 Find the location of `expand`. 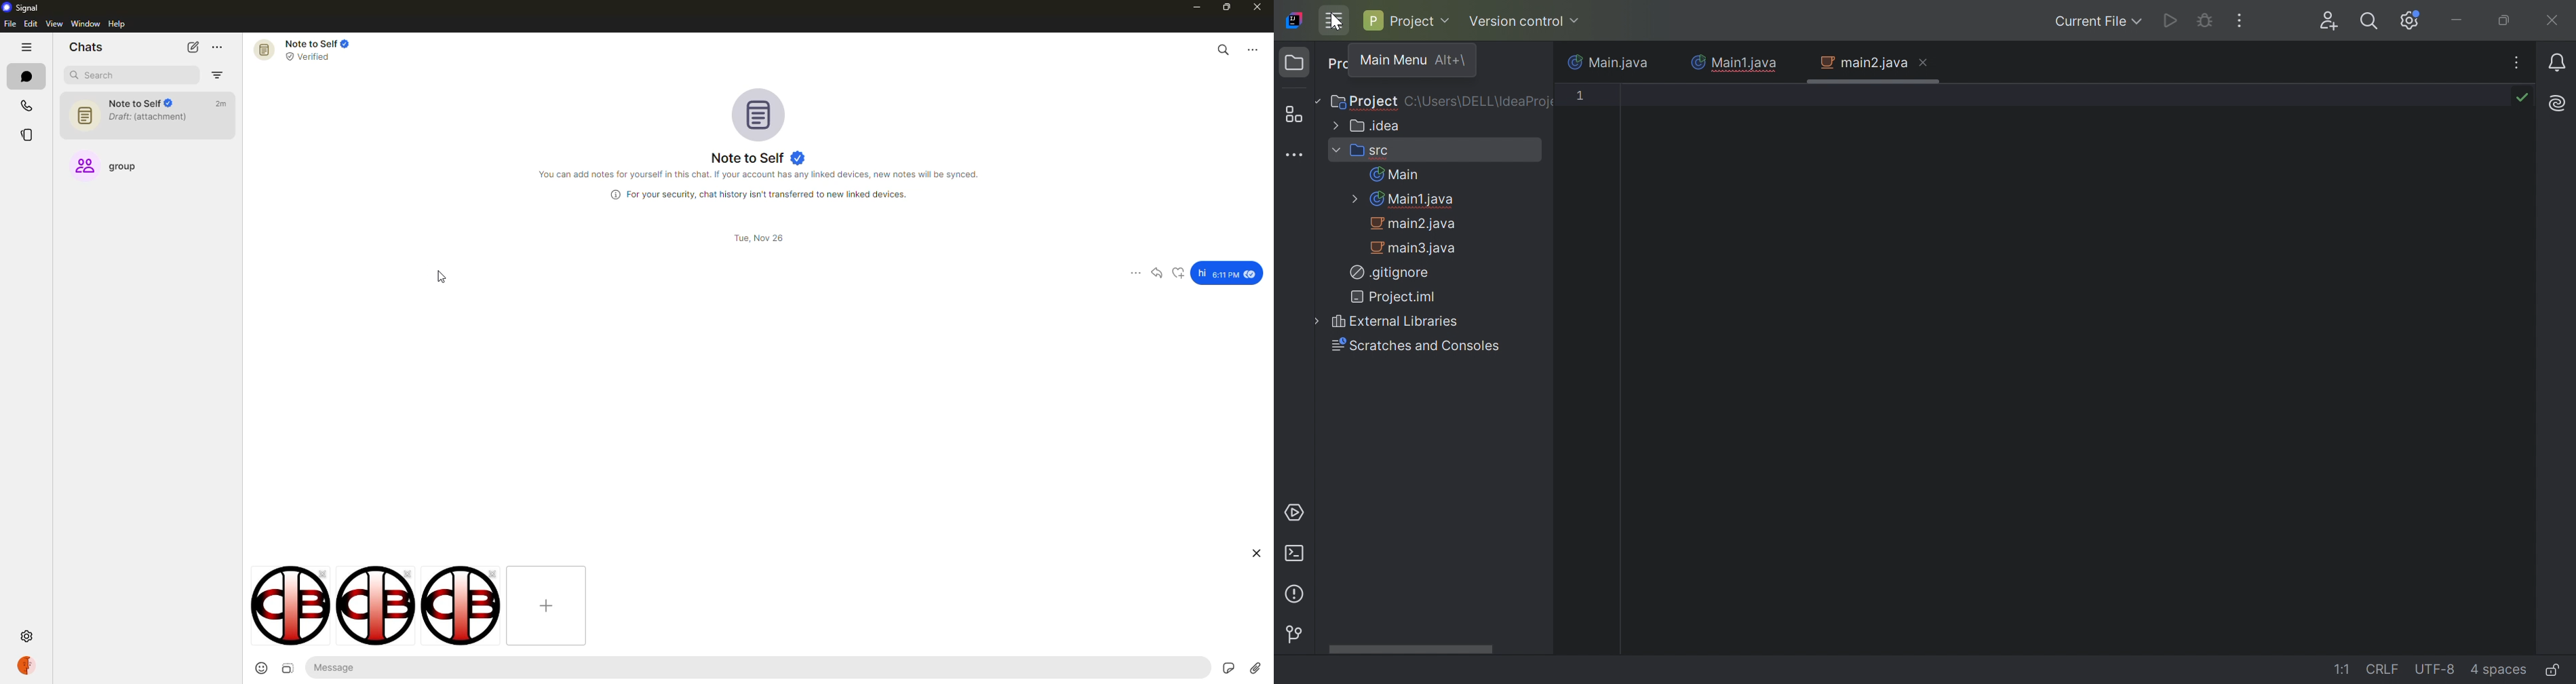

expand is located at coordinates (759, 547).